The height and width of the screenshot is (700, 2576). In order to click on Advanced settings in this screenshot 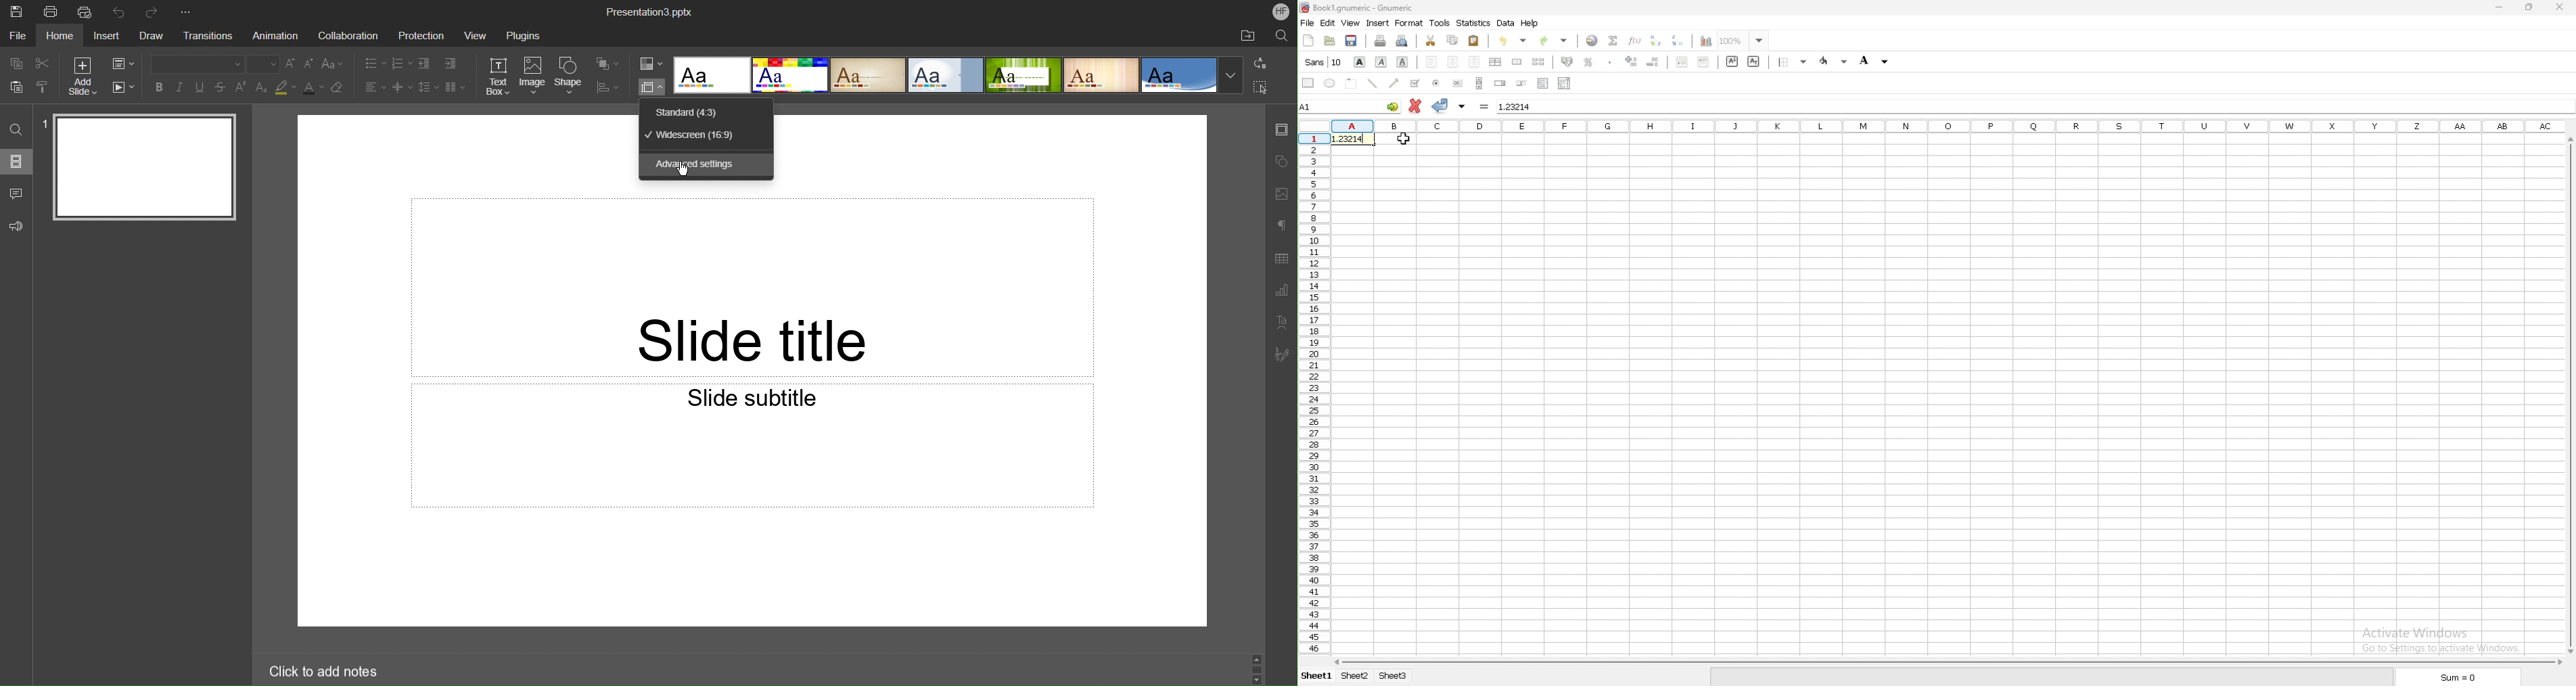, I will do `click(697, 165)`.